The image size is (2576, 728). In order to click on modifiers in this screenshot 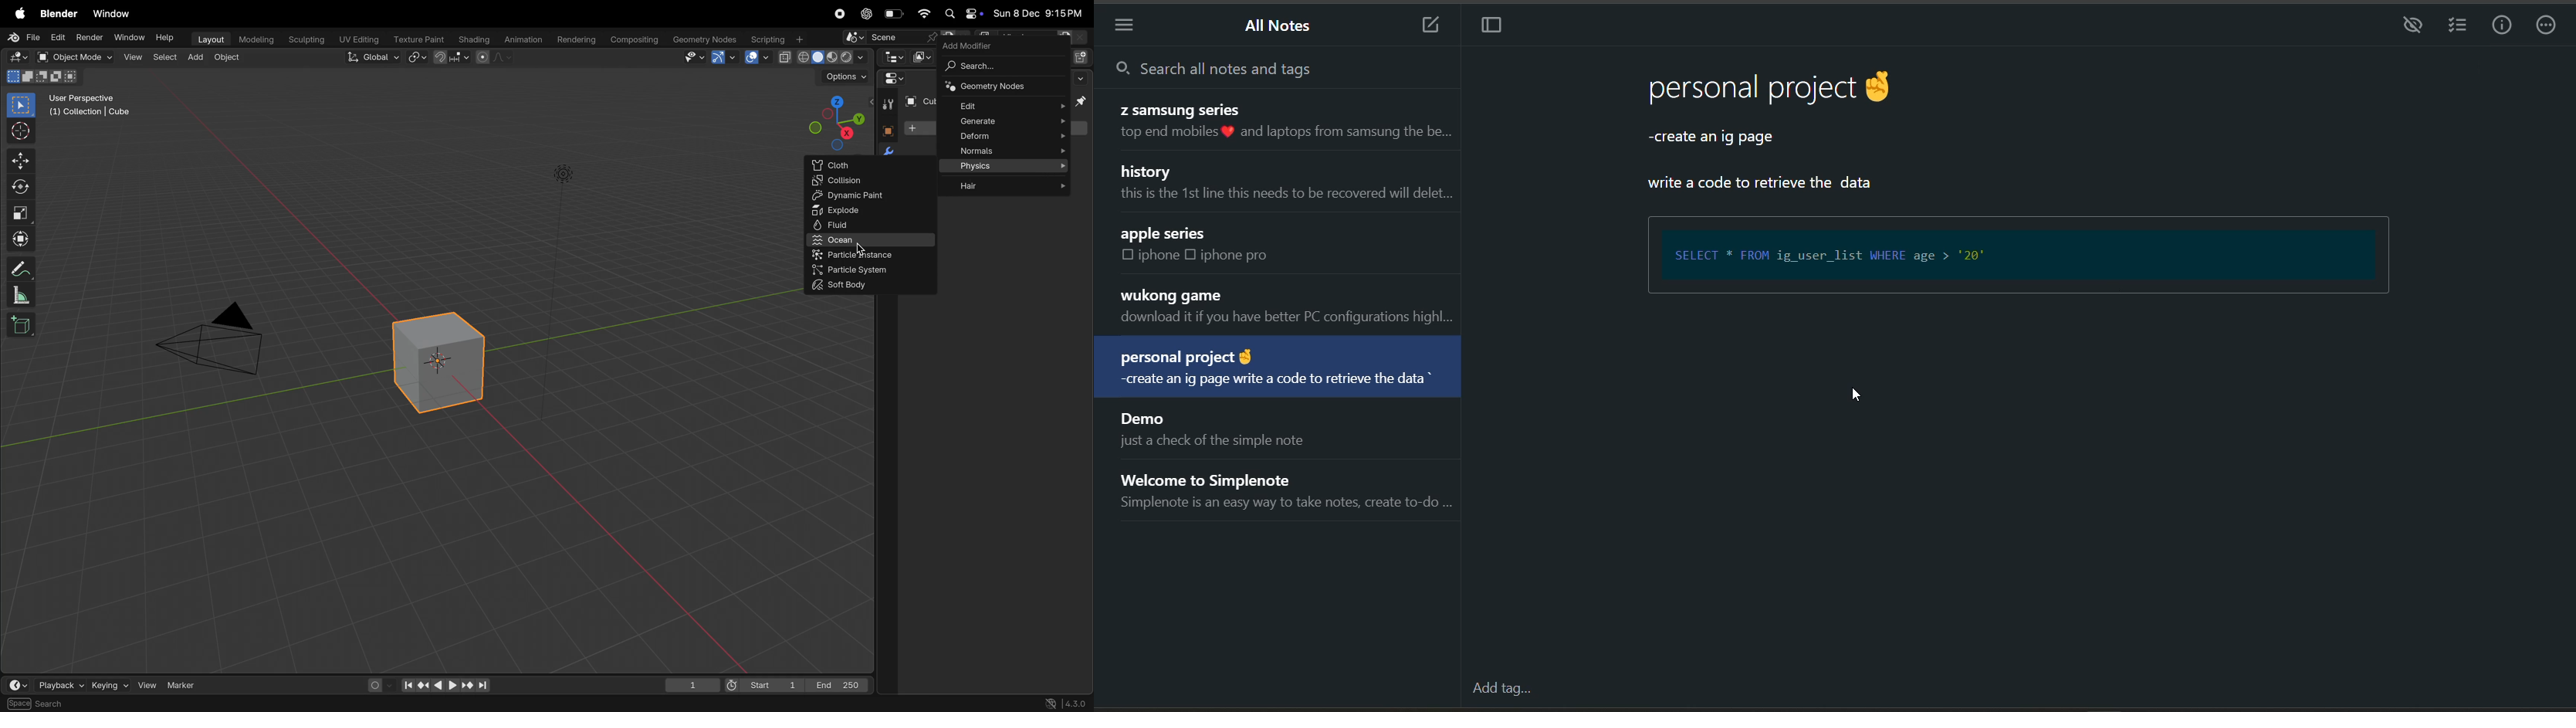, I will do `click(888, 149)`.